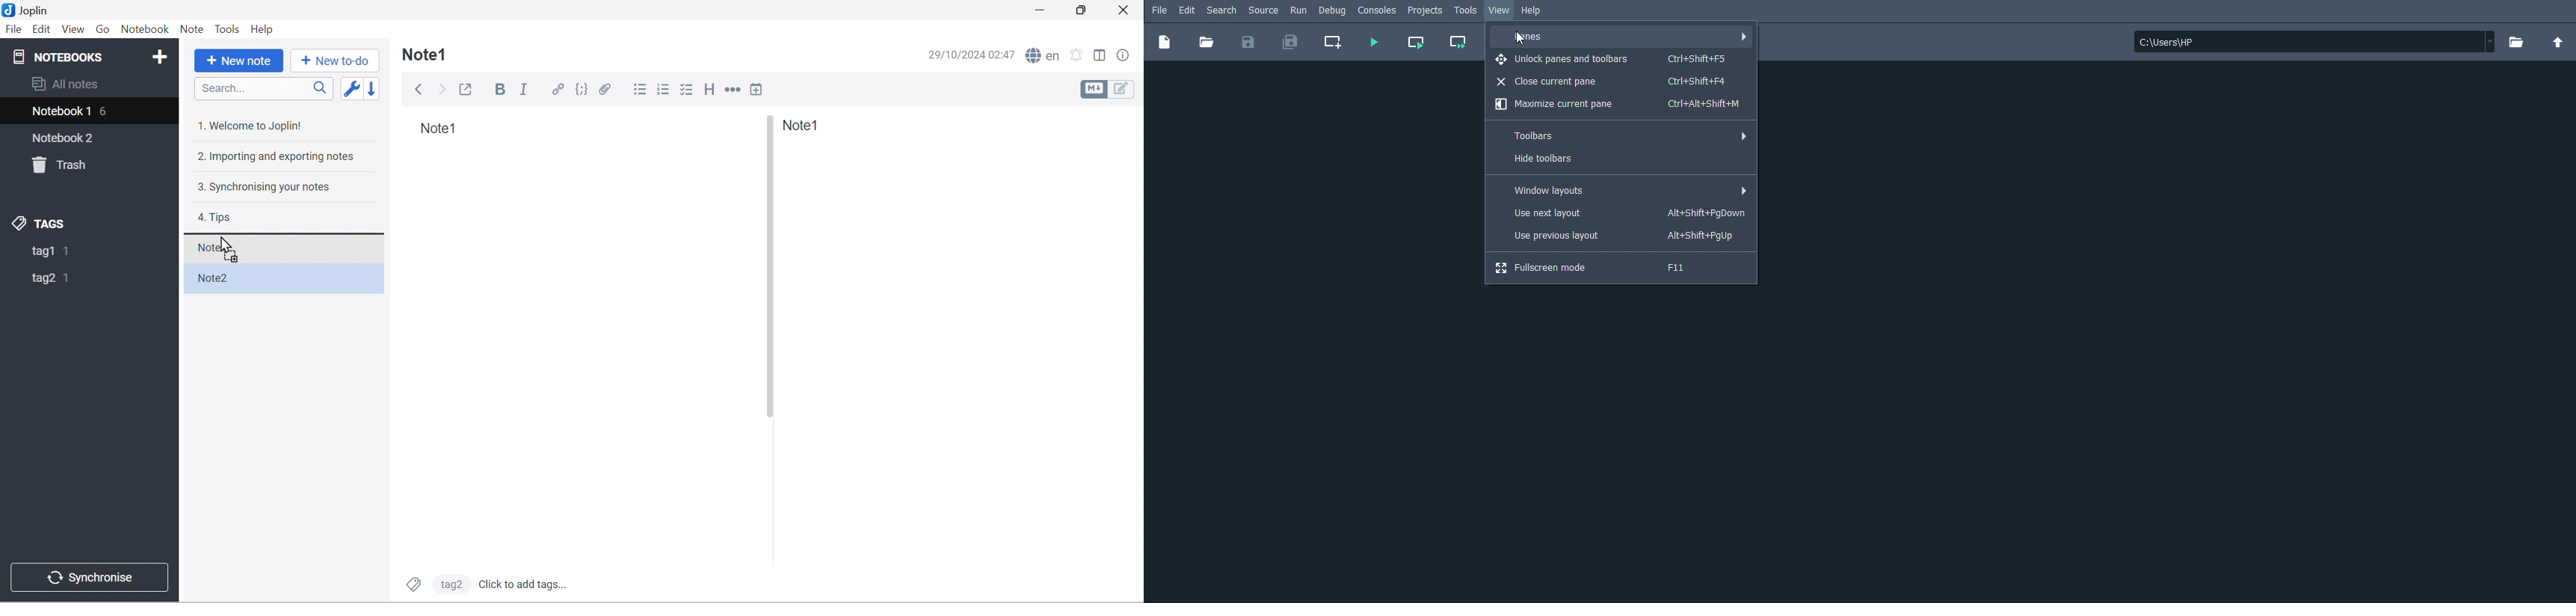 The height and width of the screenshot is (616, 2576). I want to click on Search icon, so click(319, 88).